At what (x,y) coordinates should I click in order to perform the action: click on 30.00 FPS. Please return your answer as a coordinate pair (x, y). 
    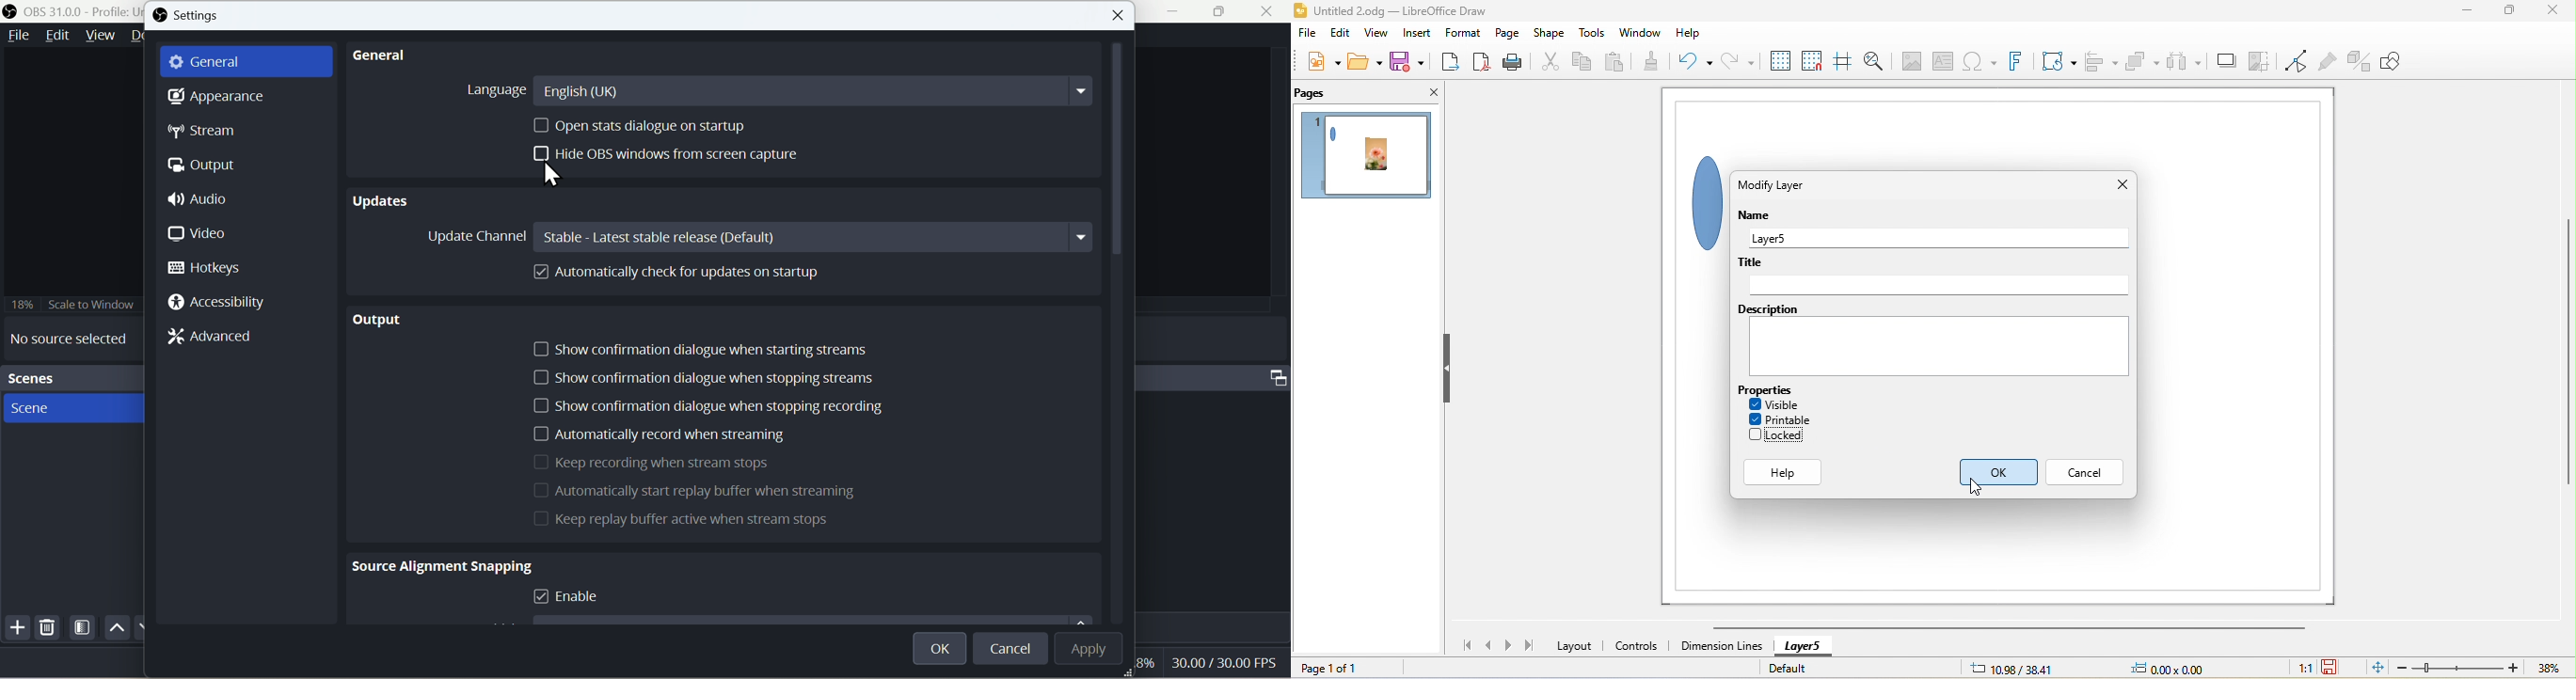
    Looking at the image, I should click on (1230, 663).